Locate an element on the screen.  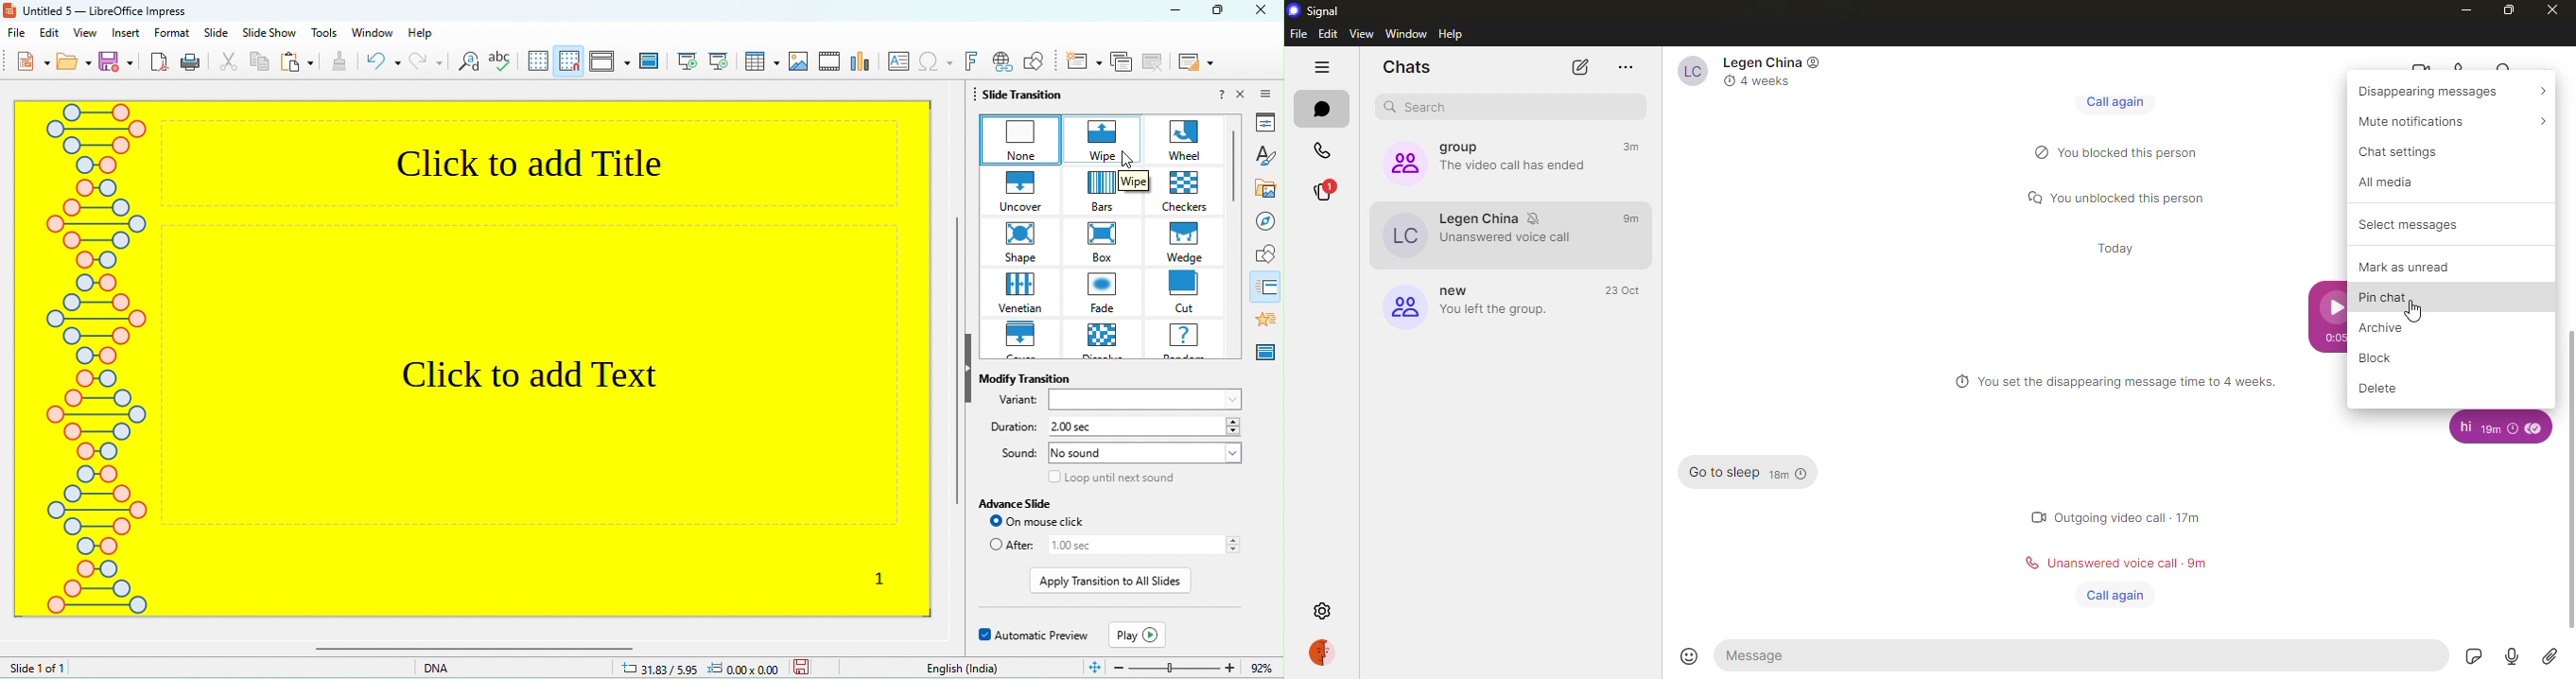
duration is located at coordinates (1010, 427).